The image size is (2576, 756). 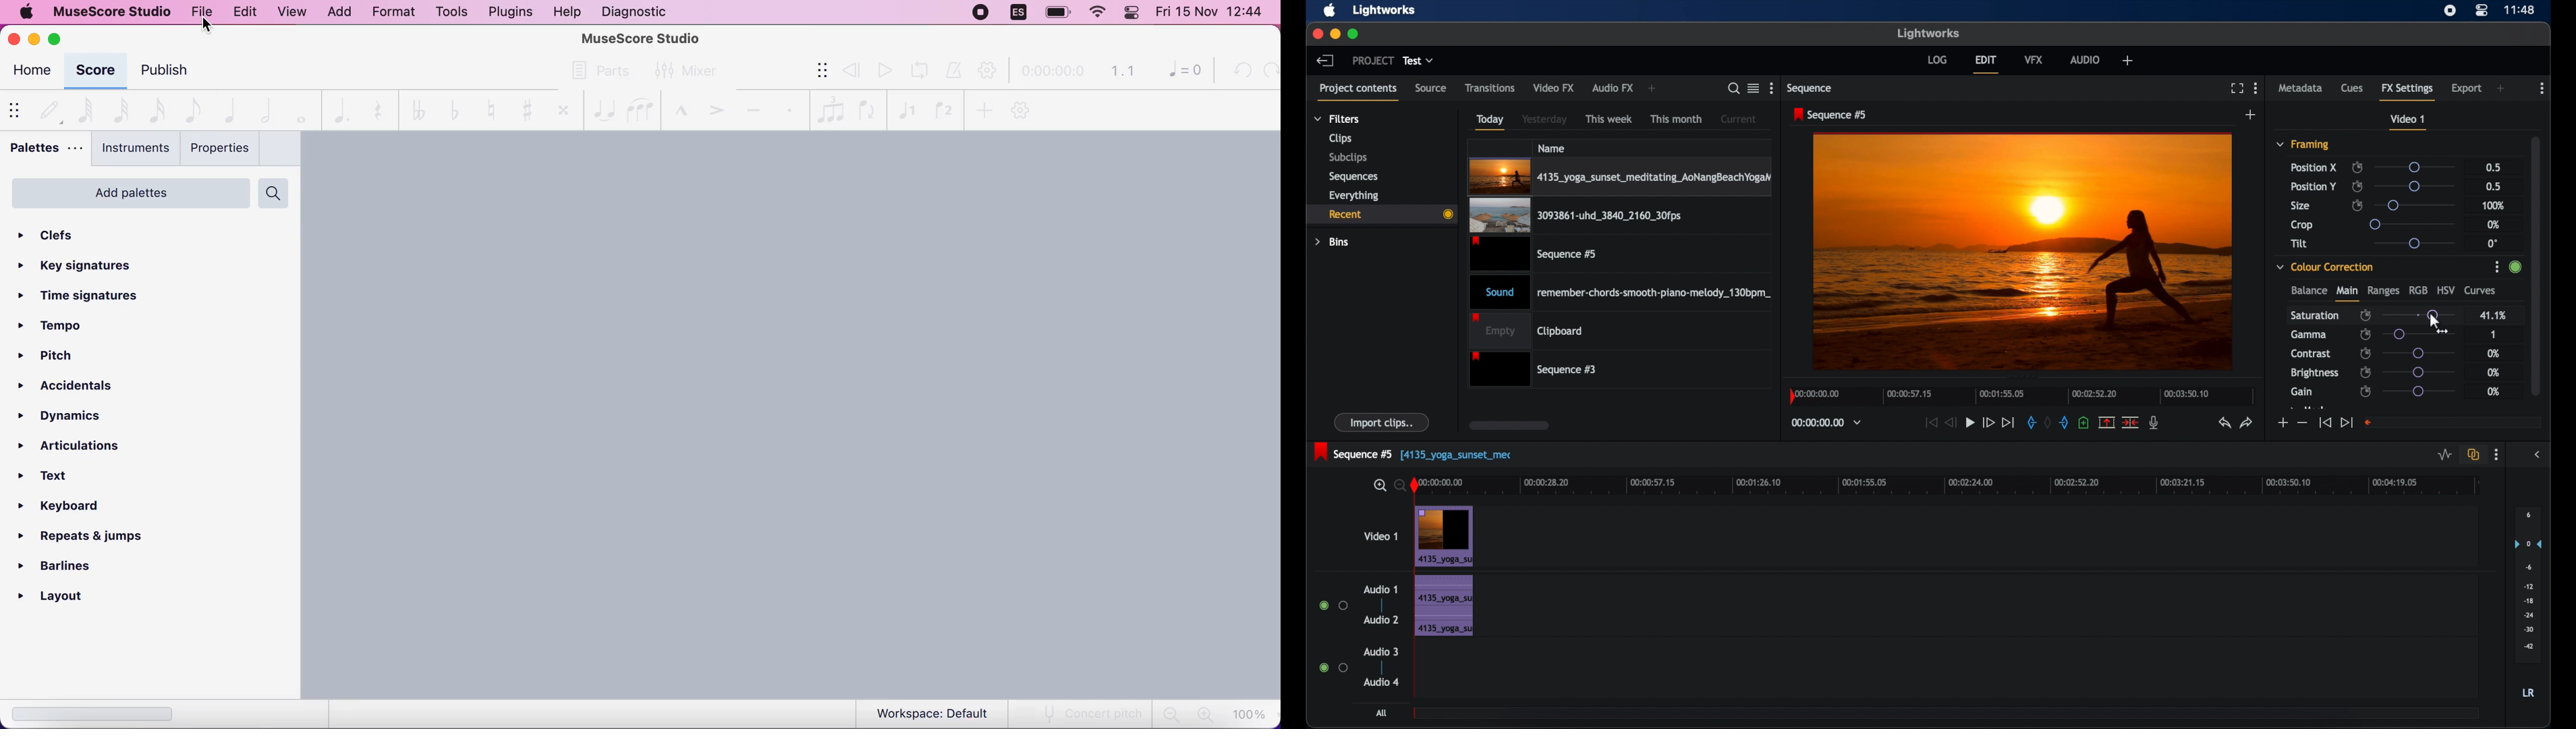 I want to click on mac logo, so click(x=27, y=13).